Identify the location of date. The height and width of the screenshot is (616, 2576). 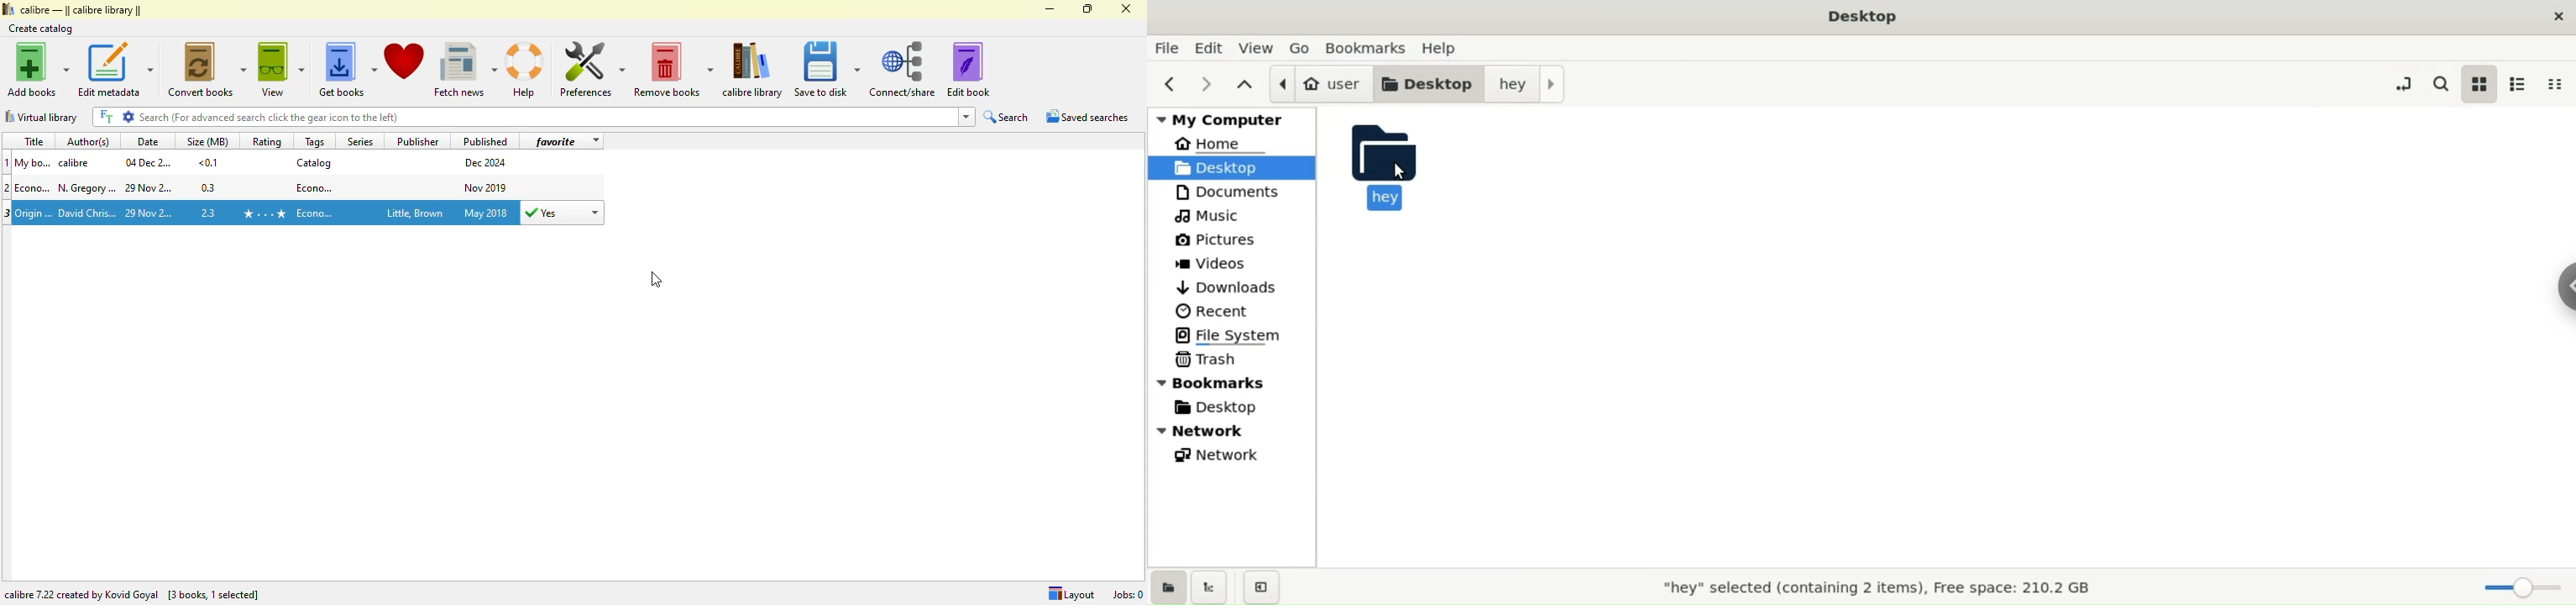
(148, 162).